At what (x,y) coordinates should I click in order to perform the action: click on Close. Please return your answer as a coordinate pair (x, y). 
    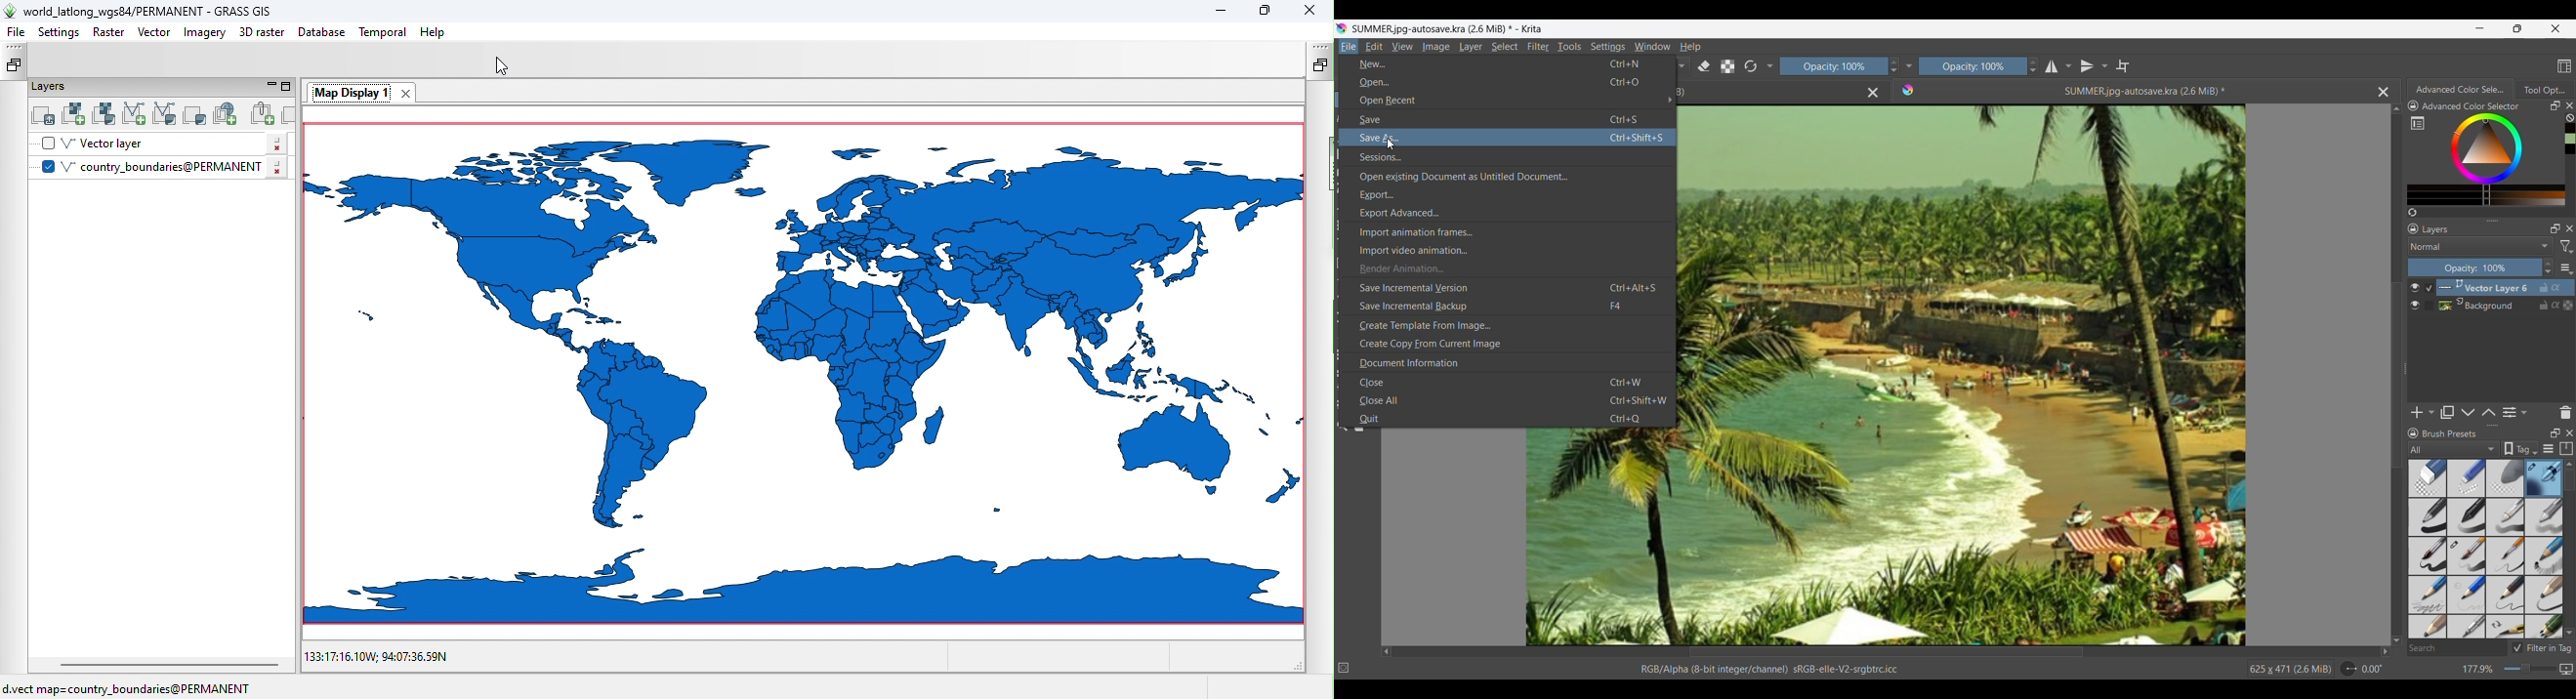
    Looking at the image, I should click on (1508, 383).